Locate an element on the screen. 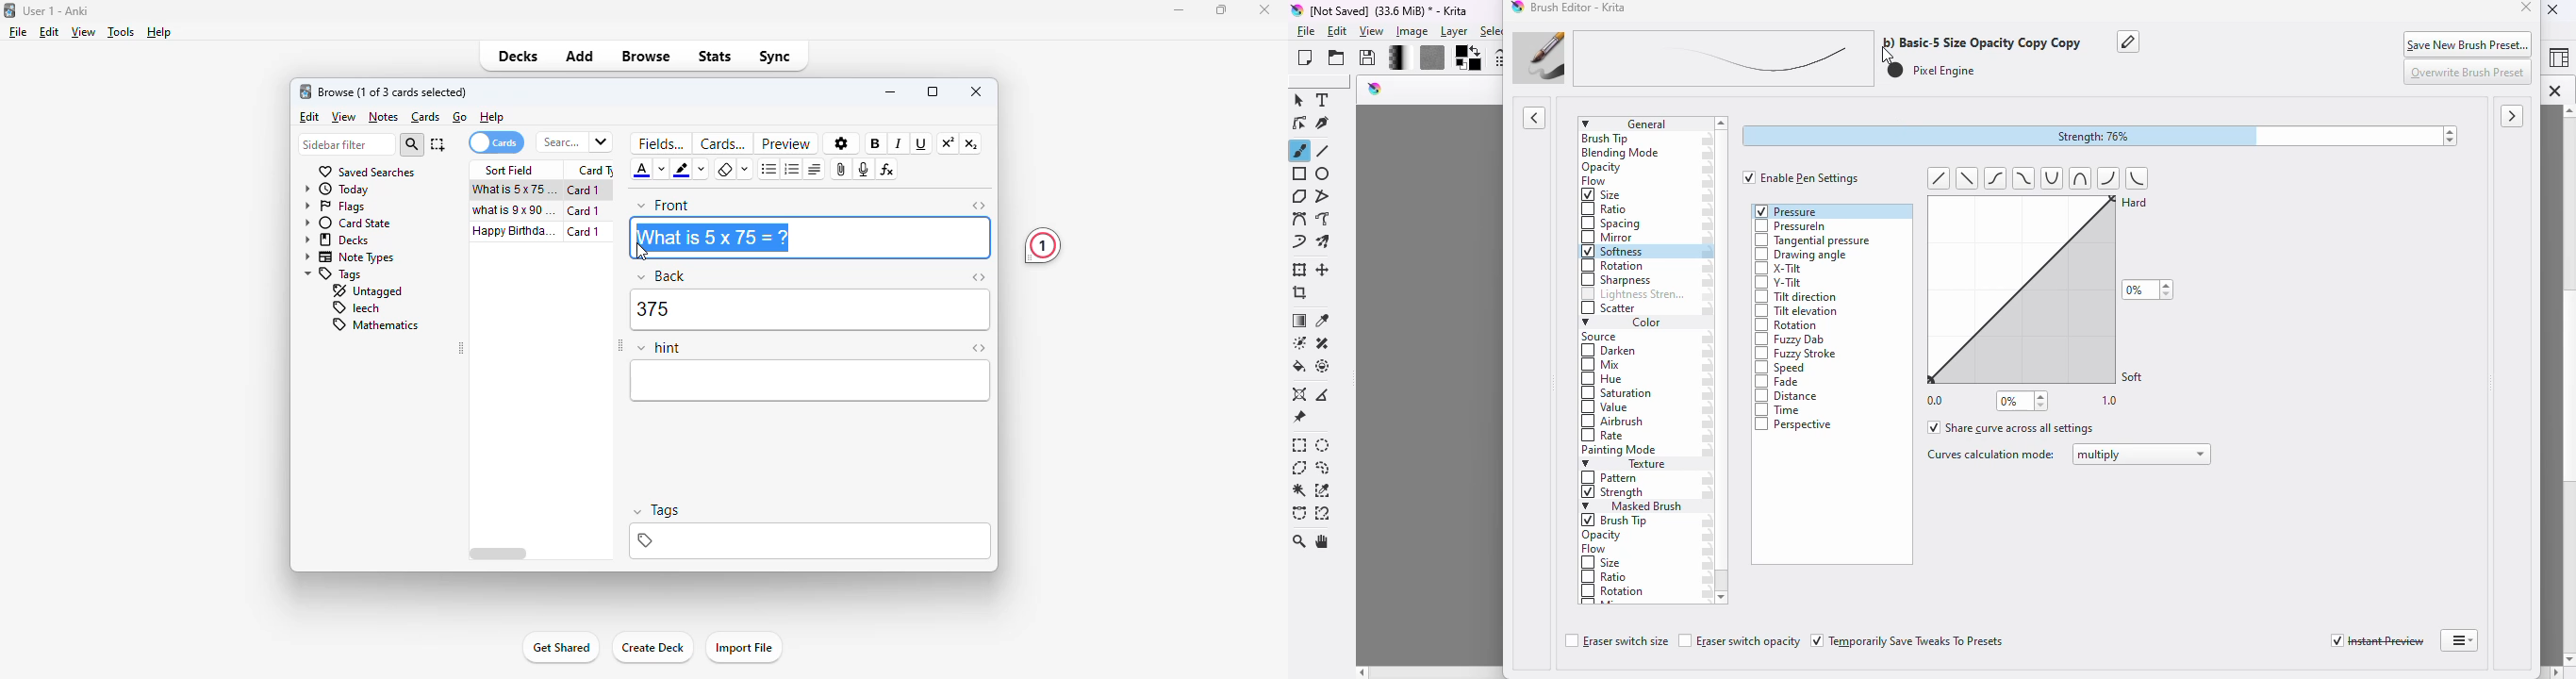 This screenshot has height=700, width=2576. calligraphy is located at coordinates (1325, 124).